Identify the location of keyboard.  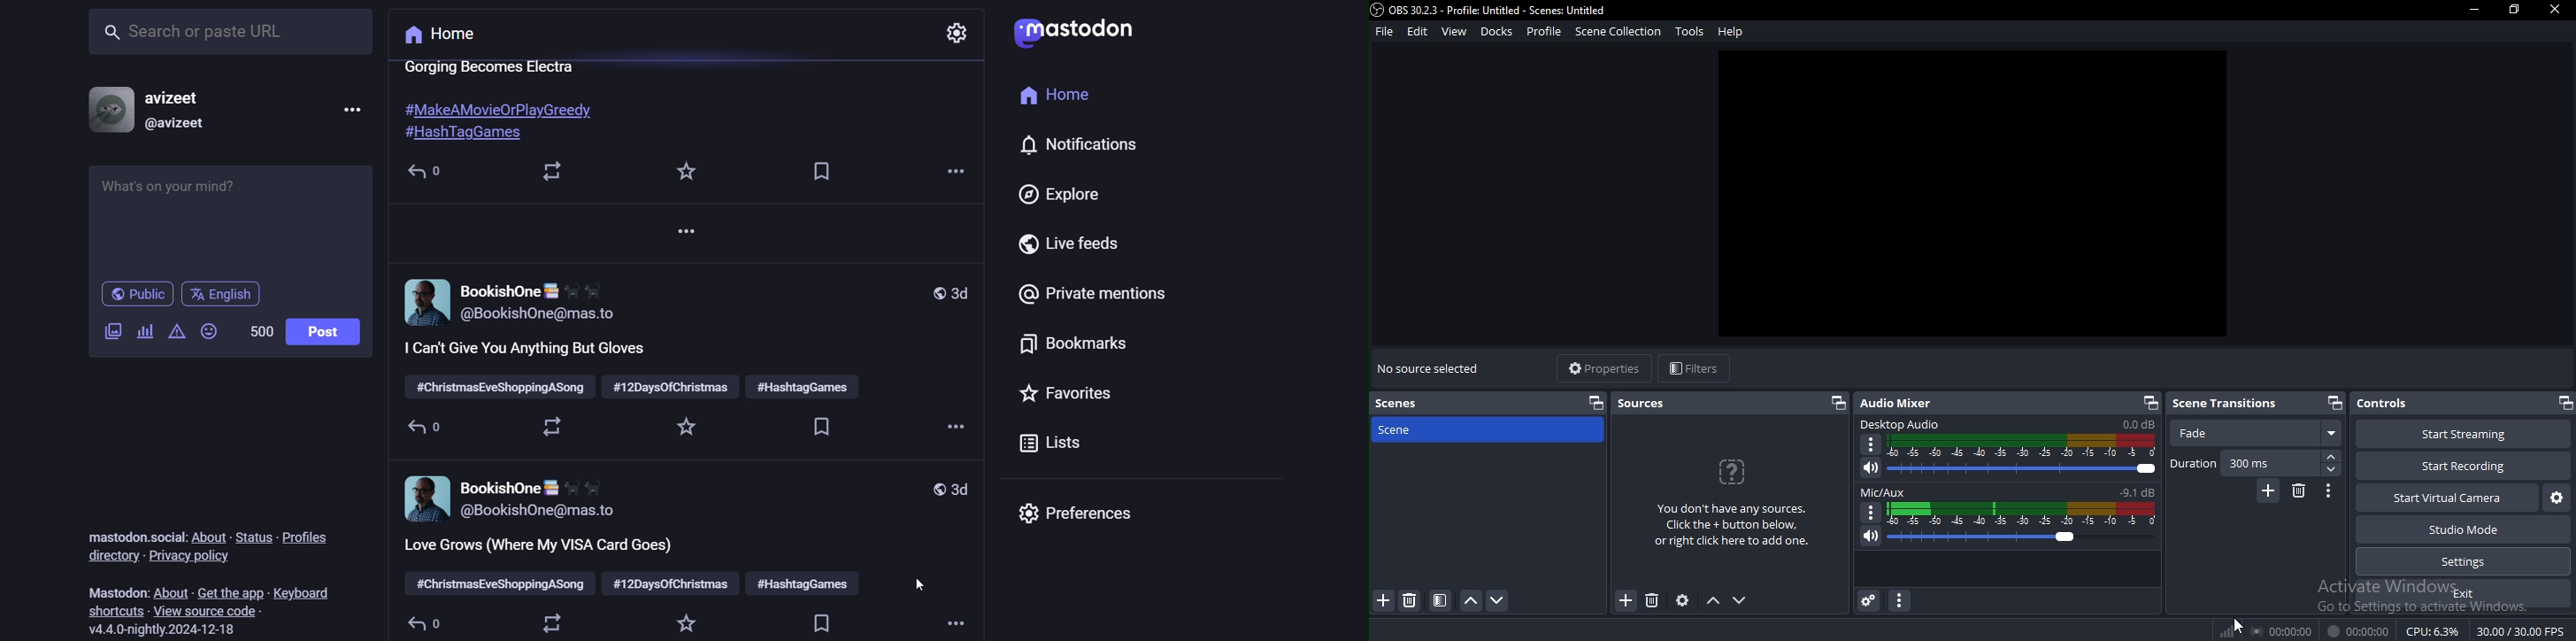
(302, 592).